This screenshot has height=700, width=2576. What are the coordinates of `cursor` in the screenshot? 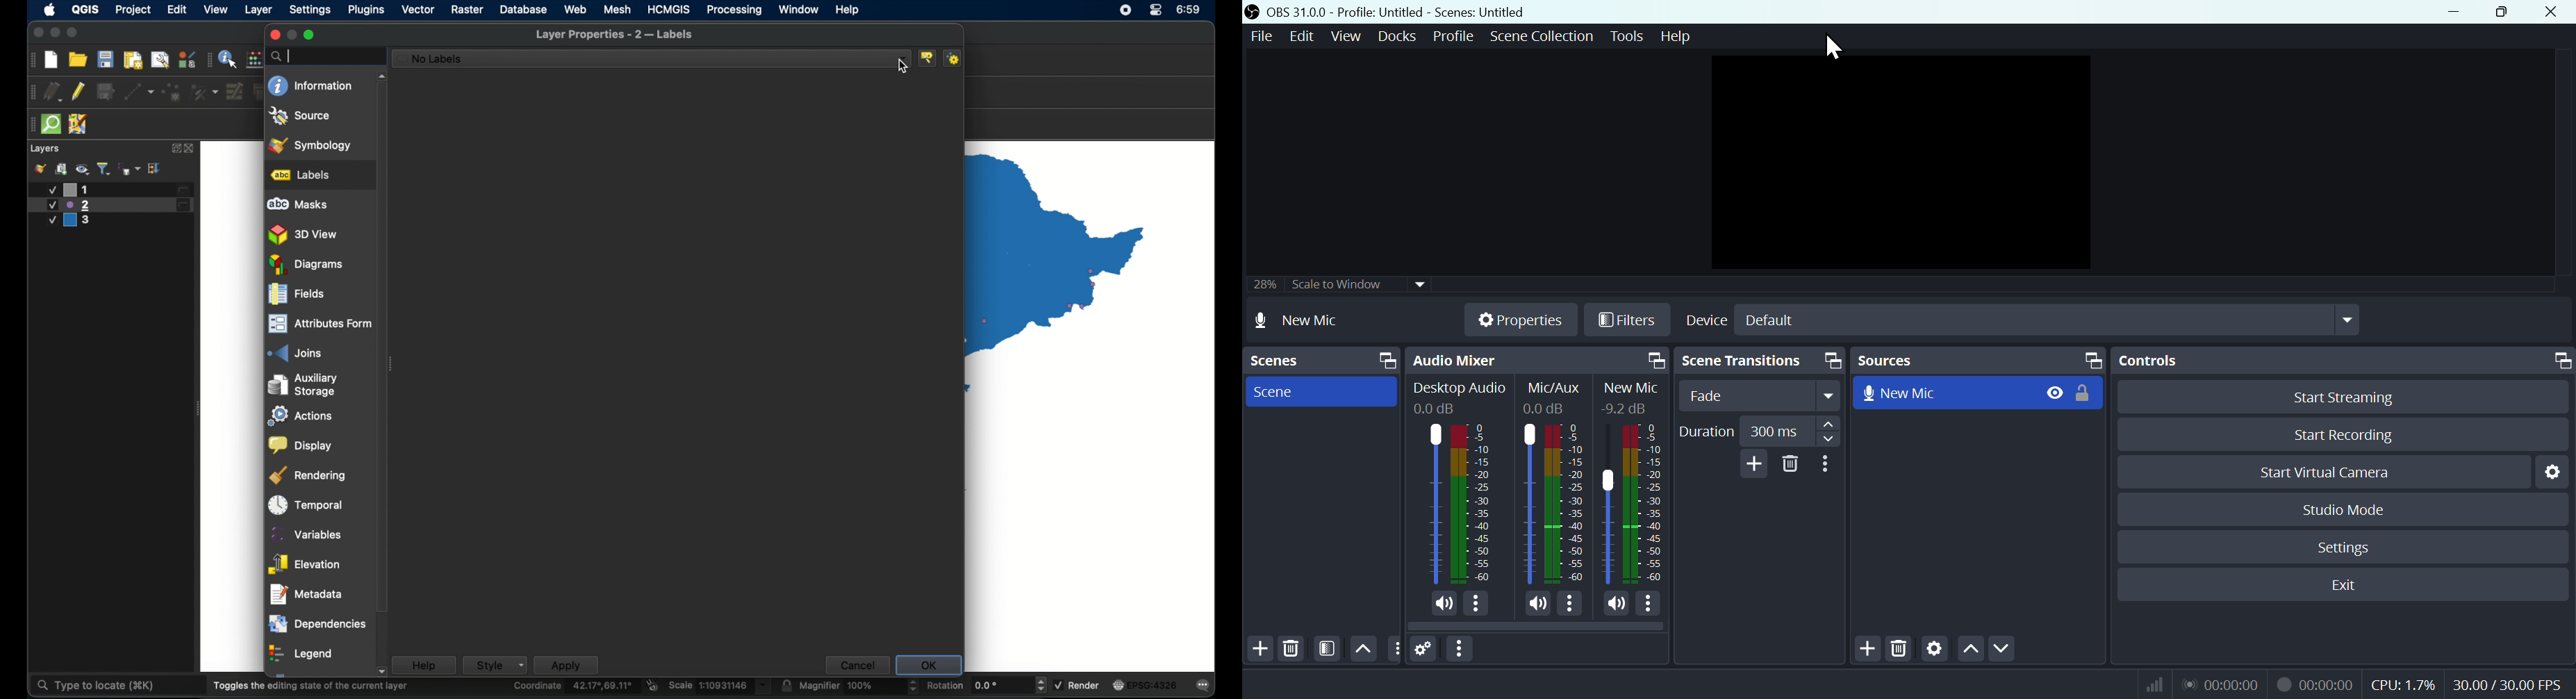 It's located at (1830, 48).